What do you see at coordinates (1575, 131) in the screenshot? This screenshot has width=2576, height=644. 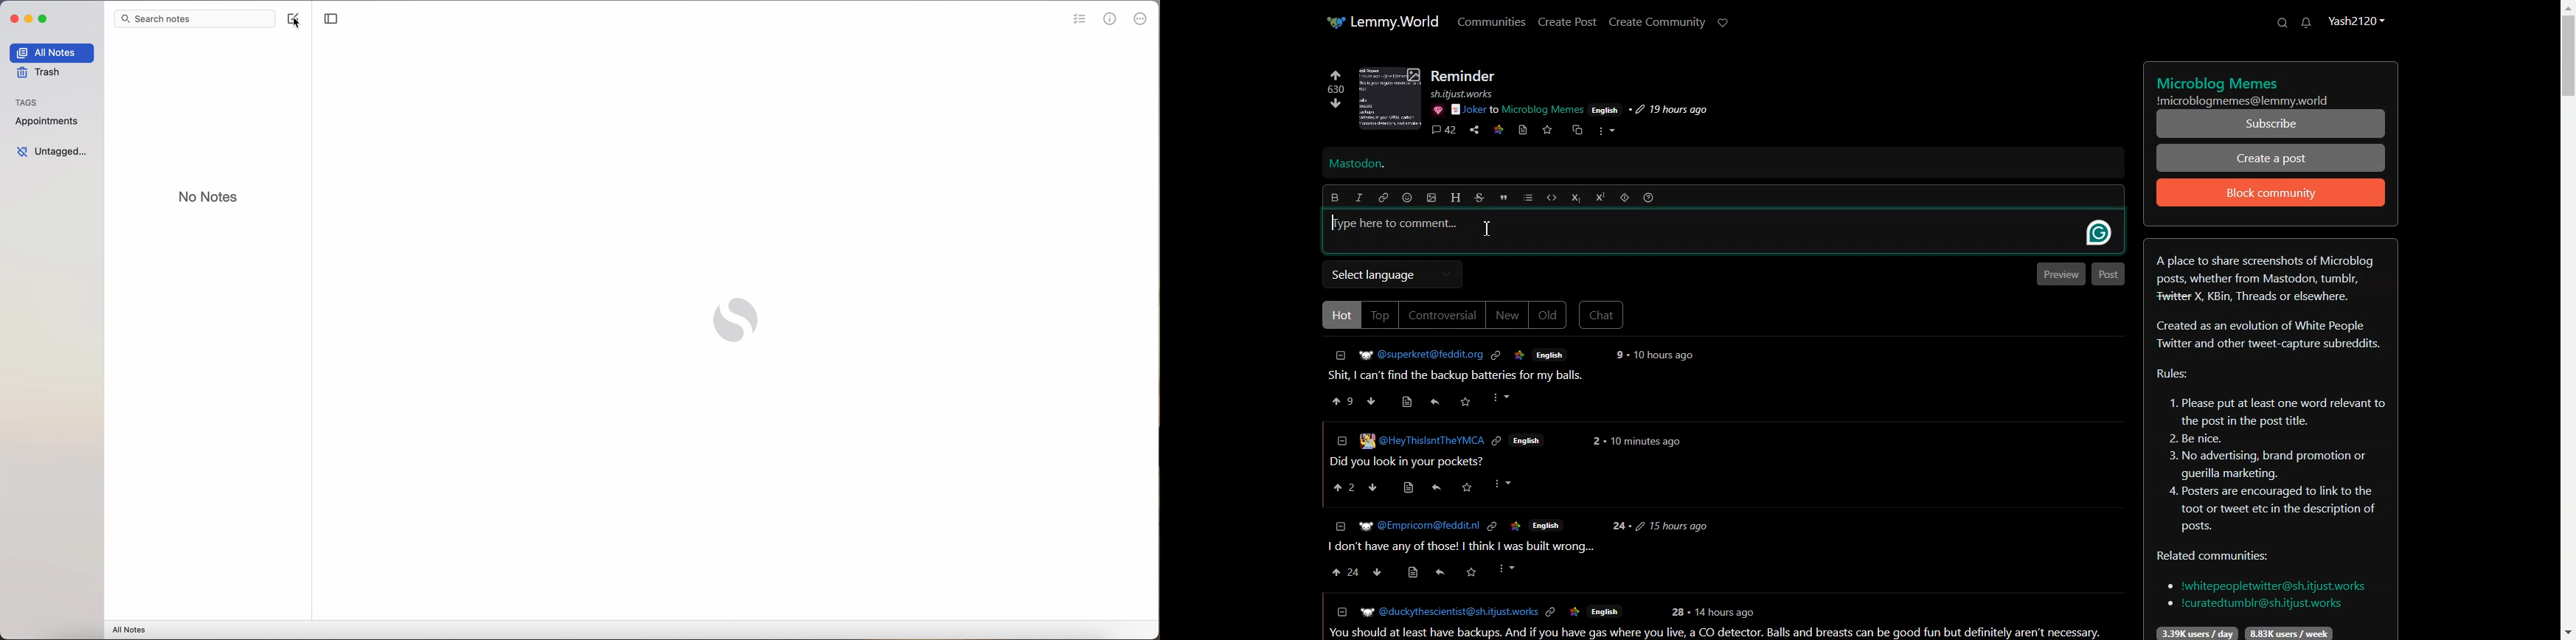 I see `Copy` at bounding box center [1575, 131].